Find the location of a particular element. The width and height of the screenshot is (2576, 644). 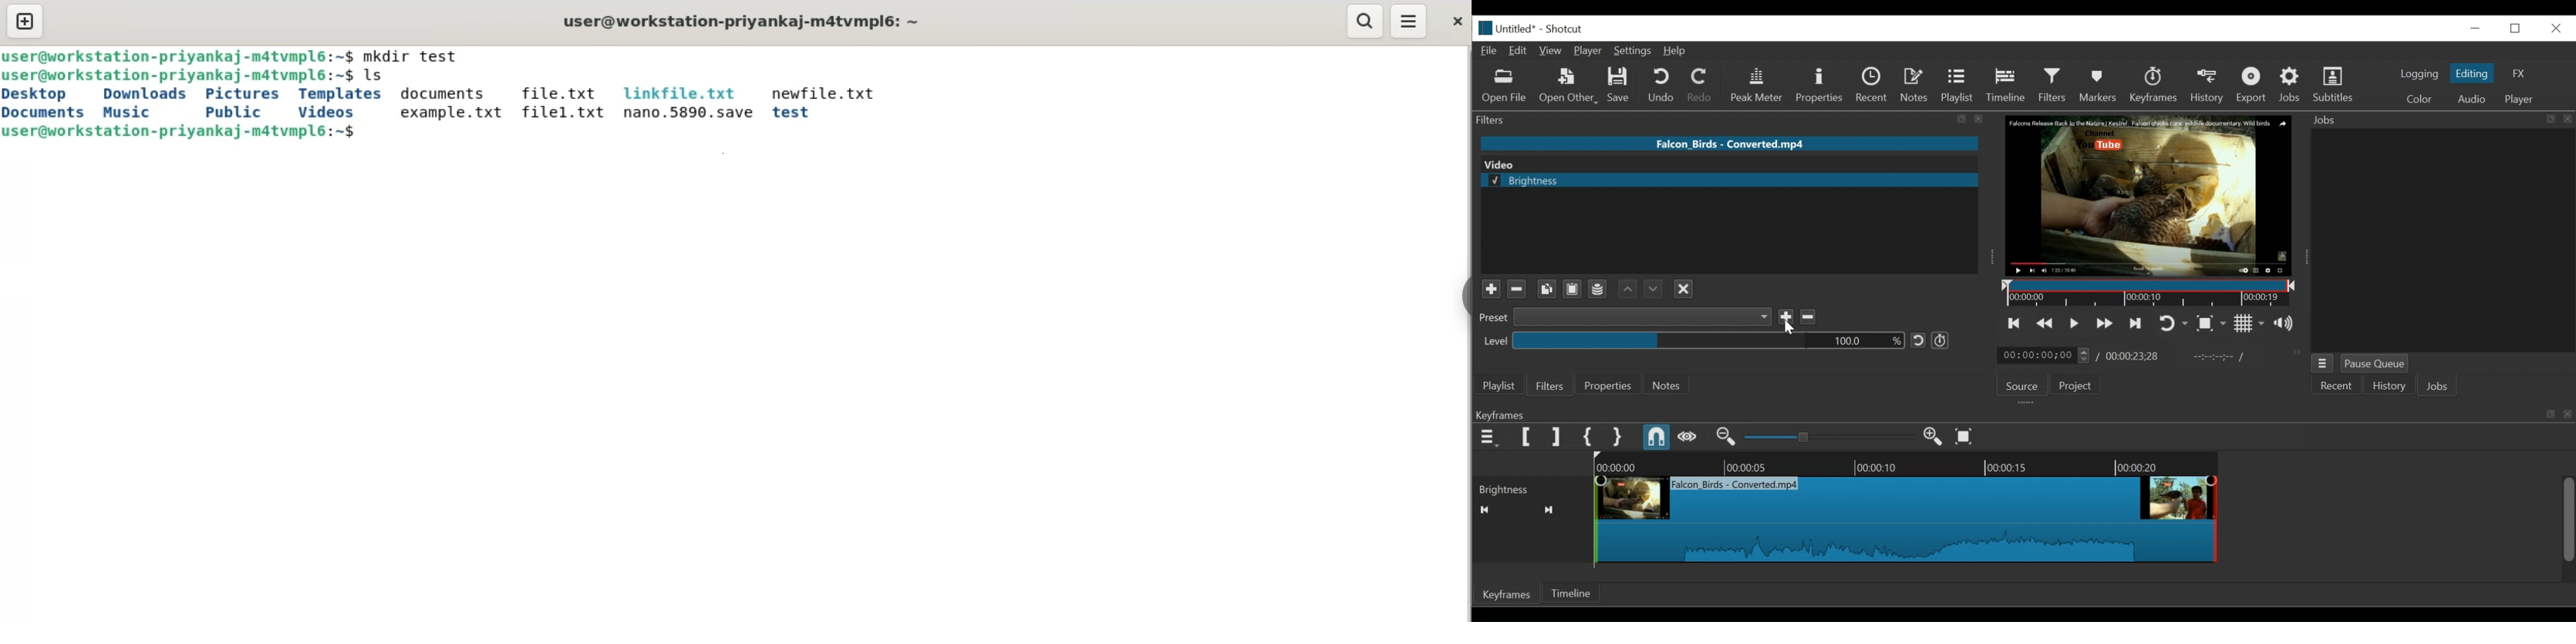

Skip to the previous point is located at coordinates (2015, 323).